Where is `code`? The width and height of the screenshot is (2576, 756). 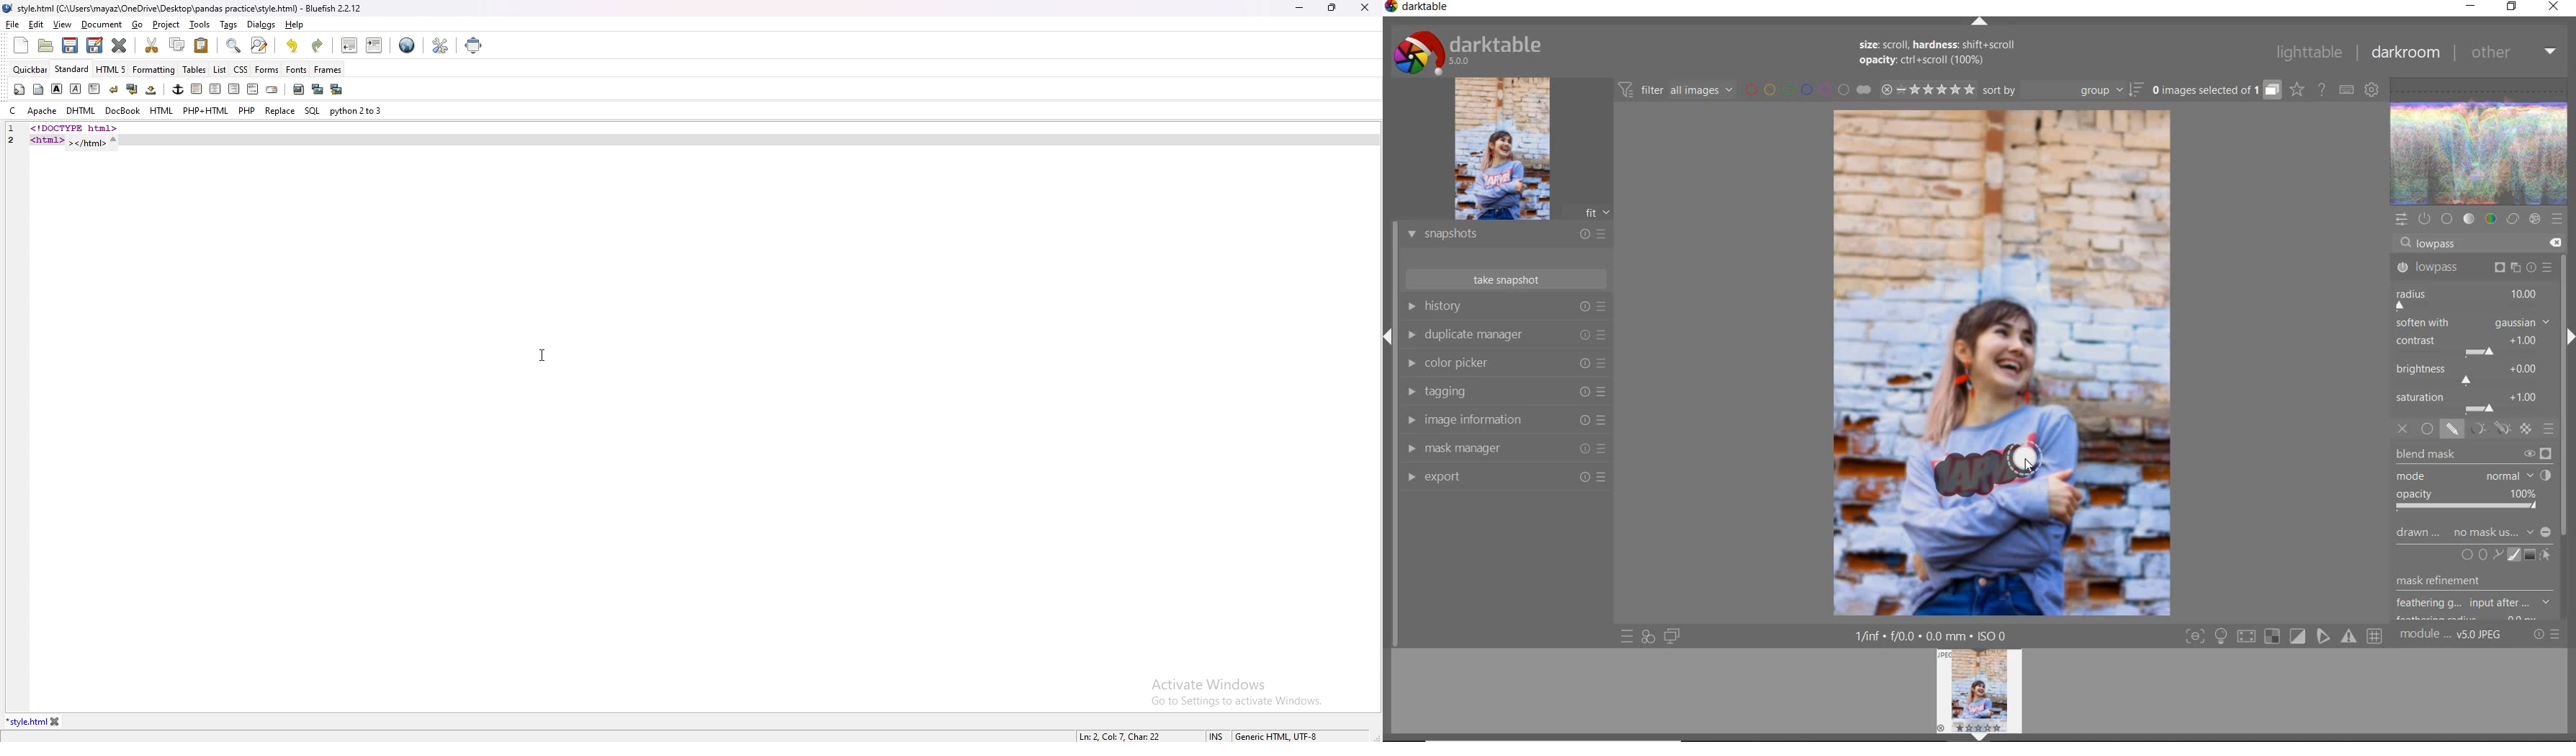
code is located at coordinates (117, 128).